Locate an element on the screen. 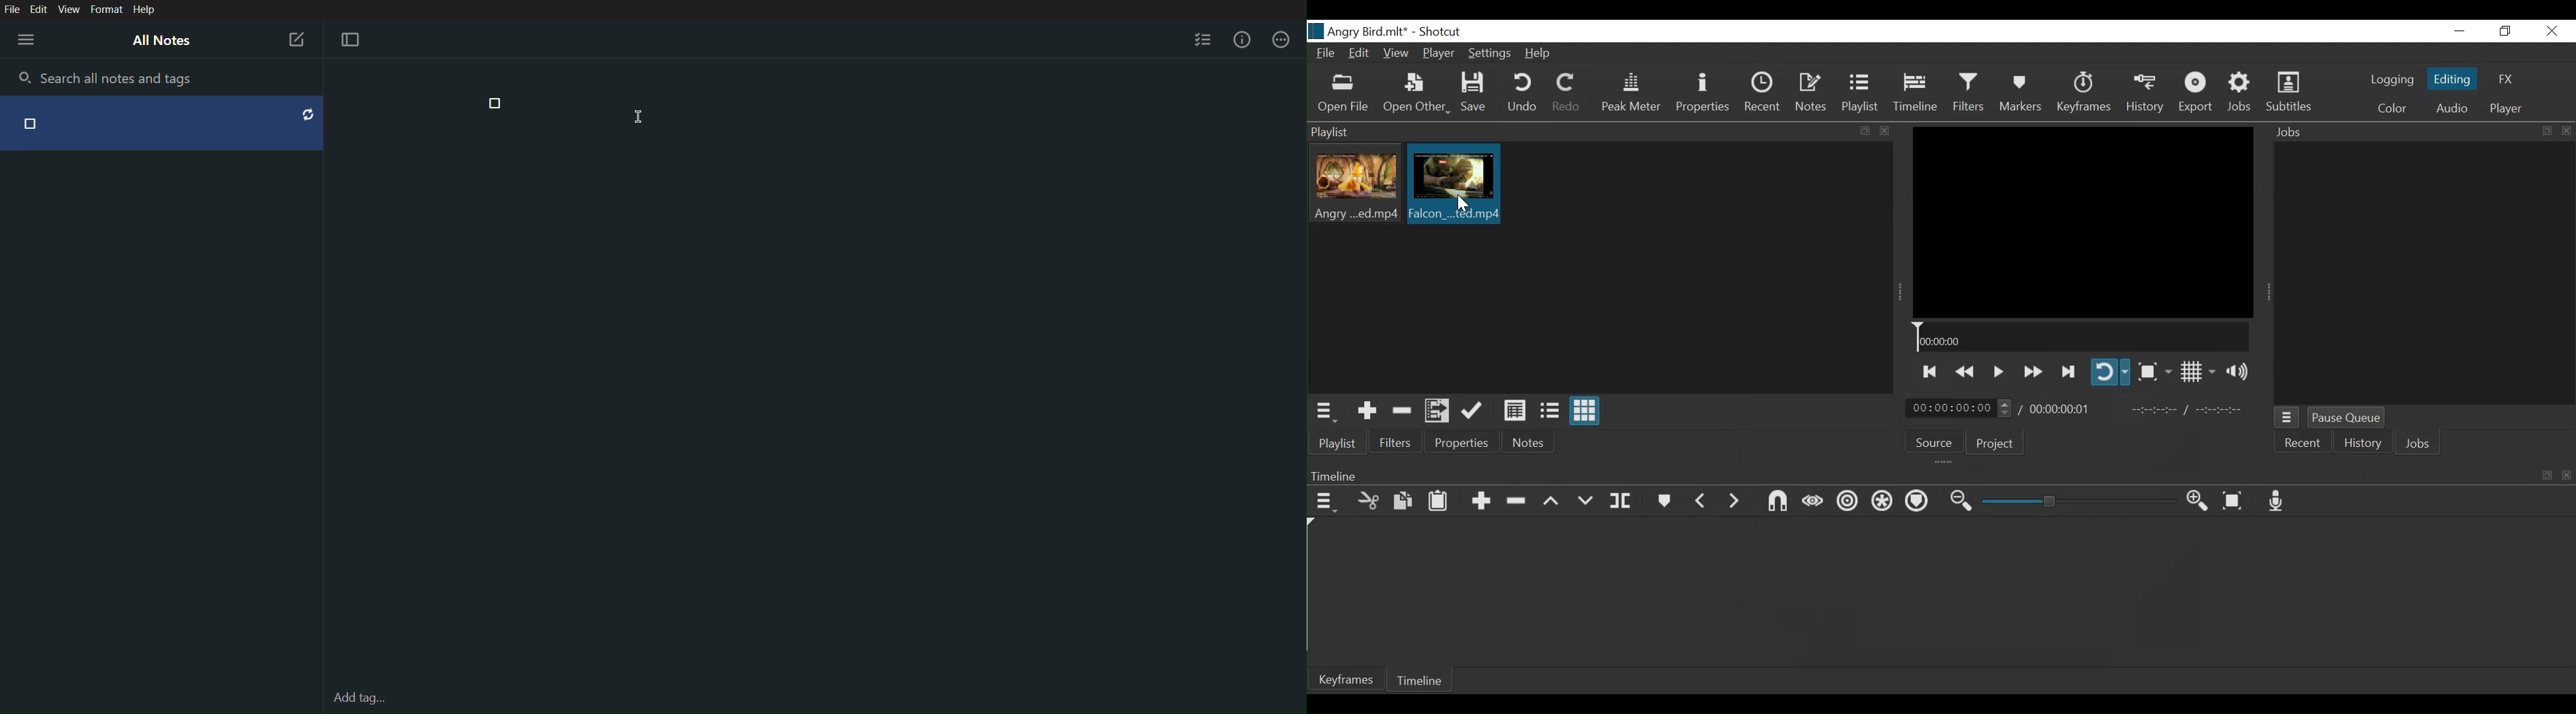  Timeline is located at coordinates (1910, 474).